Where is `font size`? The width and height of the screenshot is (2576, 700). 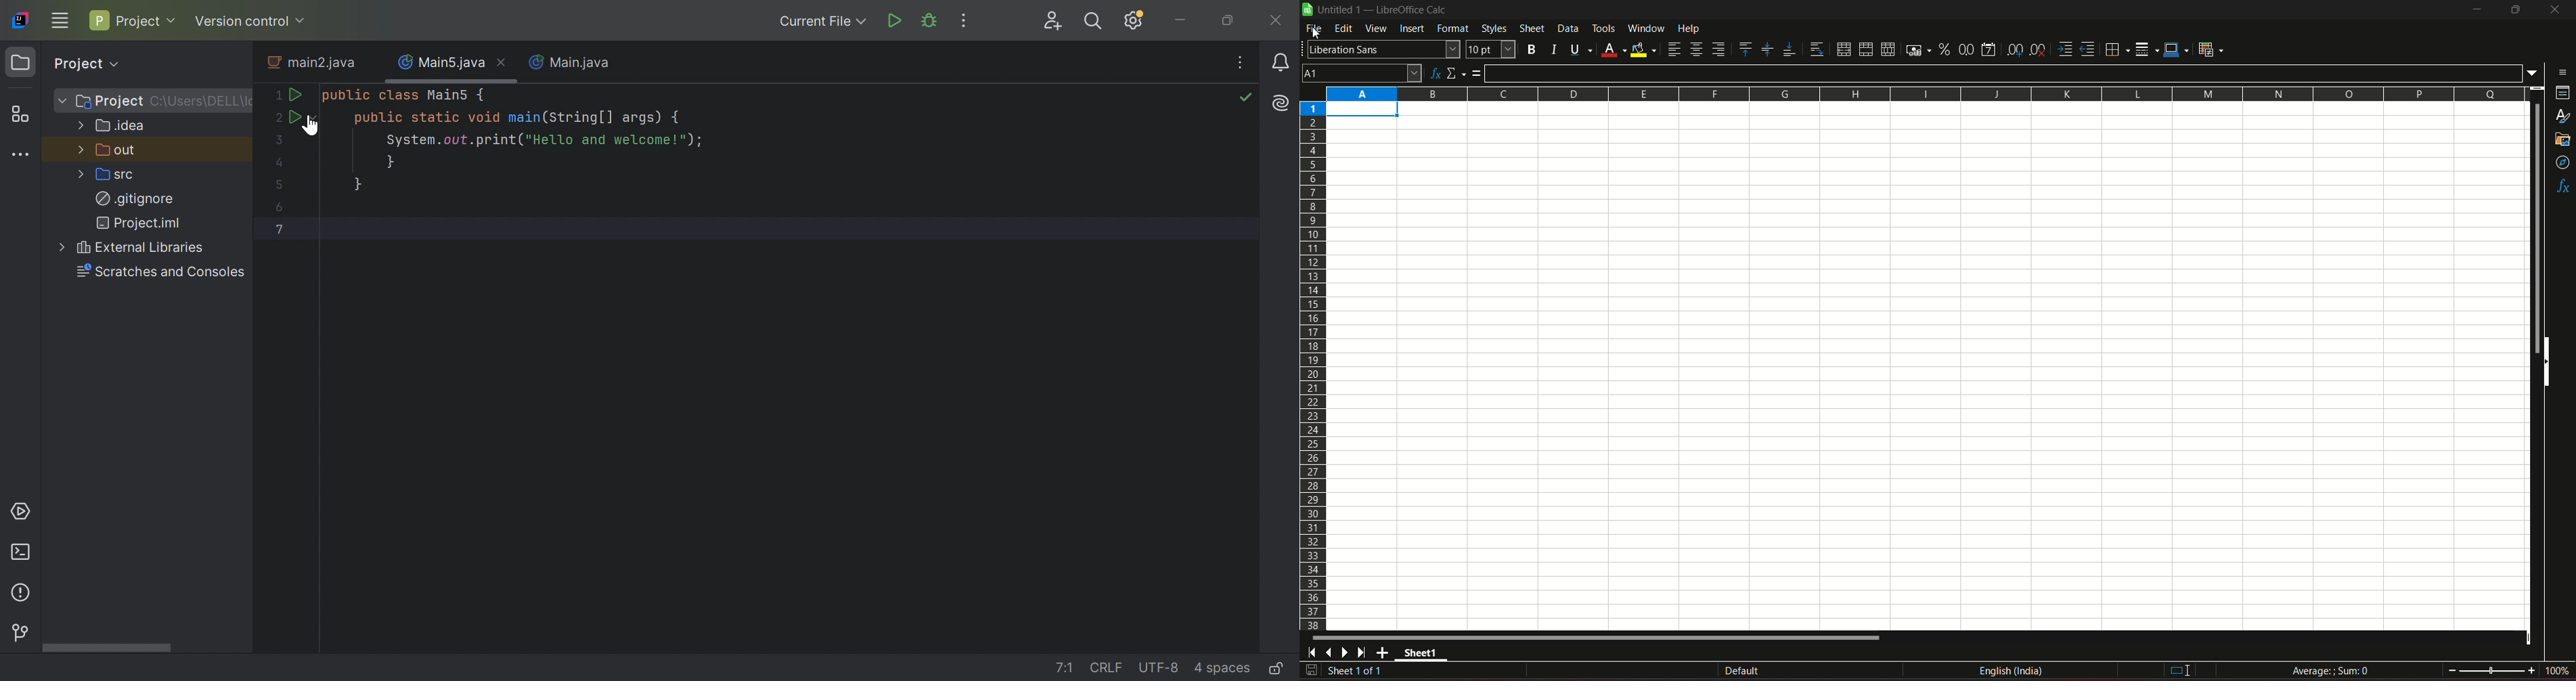
font size is located at coordinates (1492, 50).